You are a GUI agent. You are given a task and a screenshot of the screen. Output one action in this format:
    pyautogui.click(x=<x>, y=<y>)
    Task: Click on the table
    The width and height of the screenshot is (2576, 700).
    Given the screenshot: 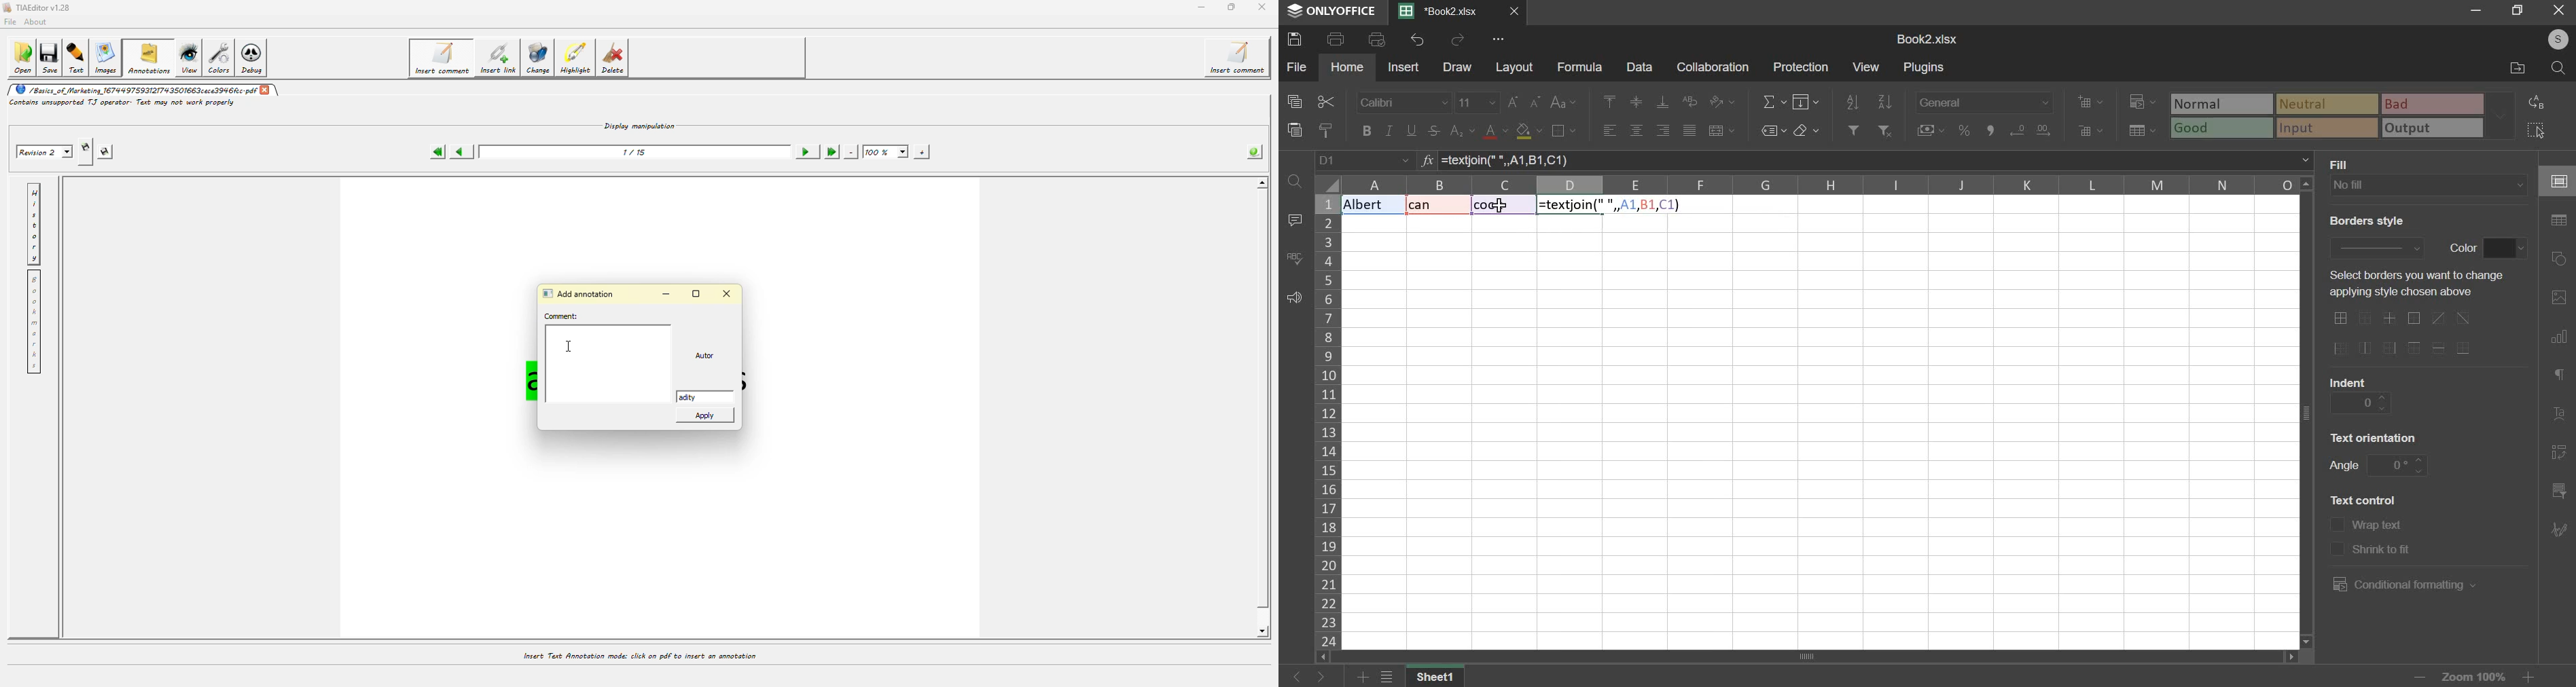 What is the action you would take?
    pyautogui.click(x=2559, y=221)
    